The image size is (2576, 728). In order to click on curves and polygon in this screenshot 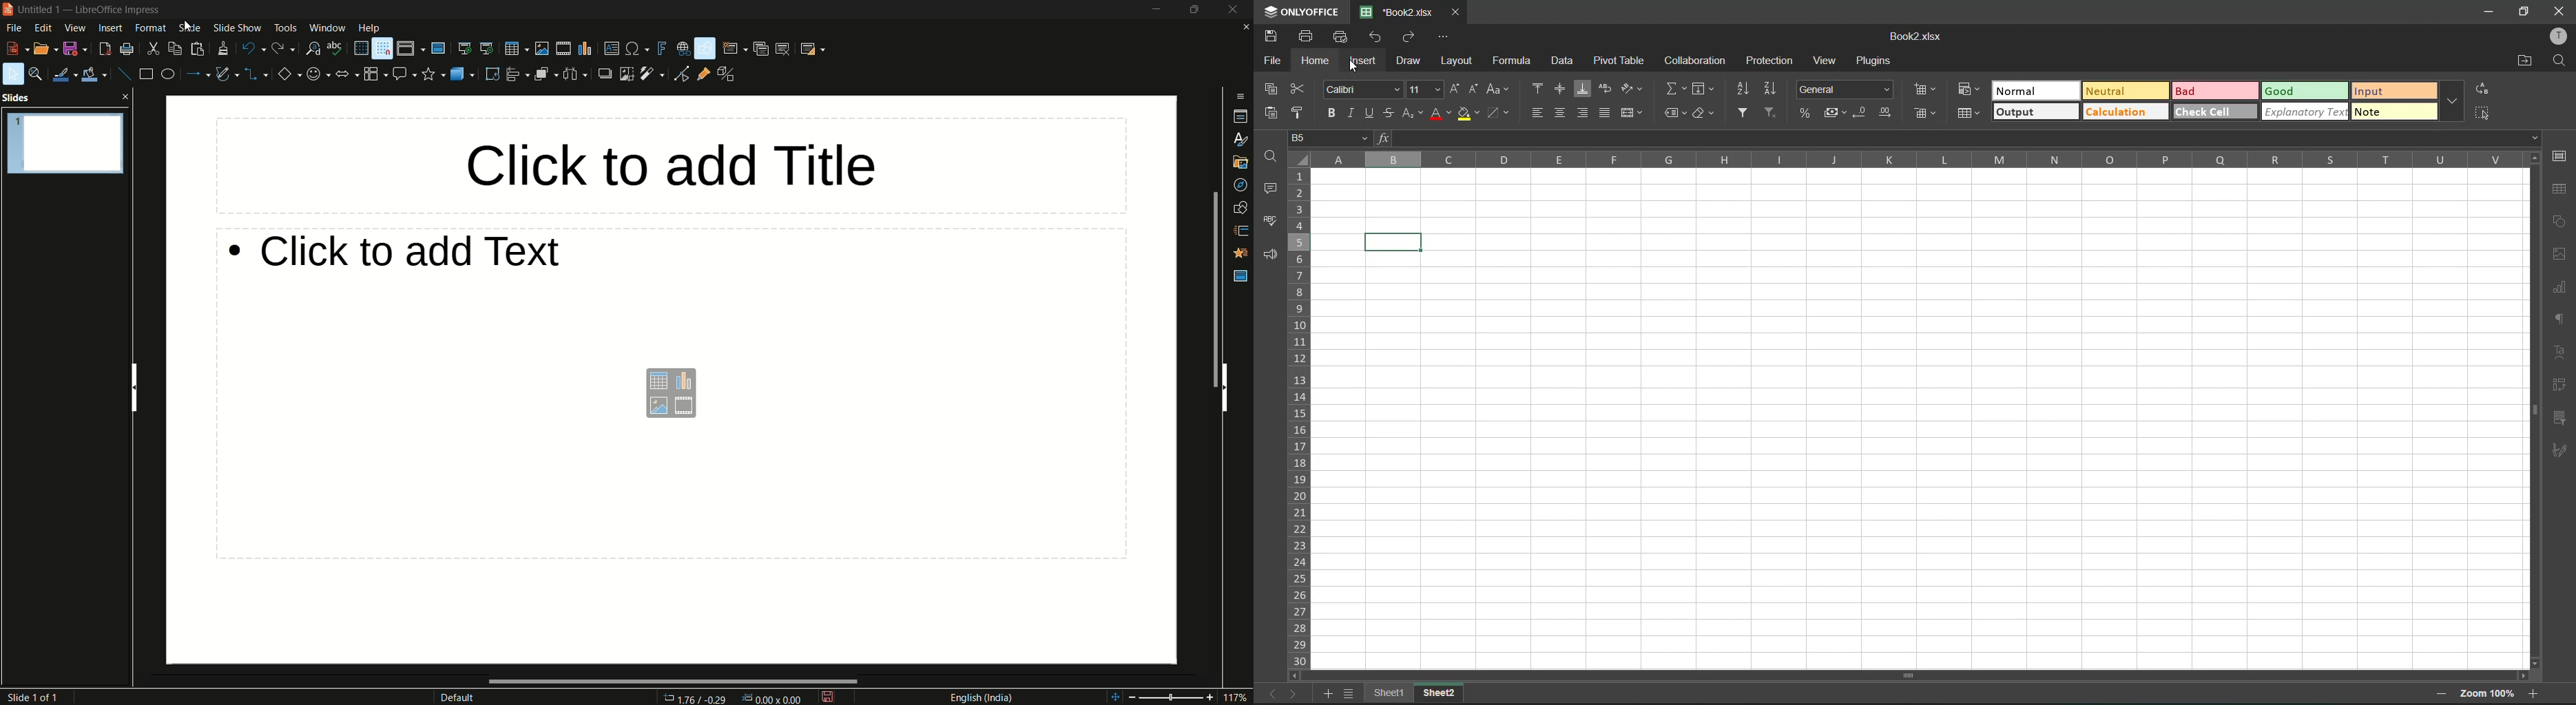, I will do `click(226, 74)`.